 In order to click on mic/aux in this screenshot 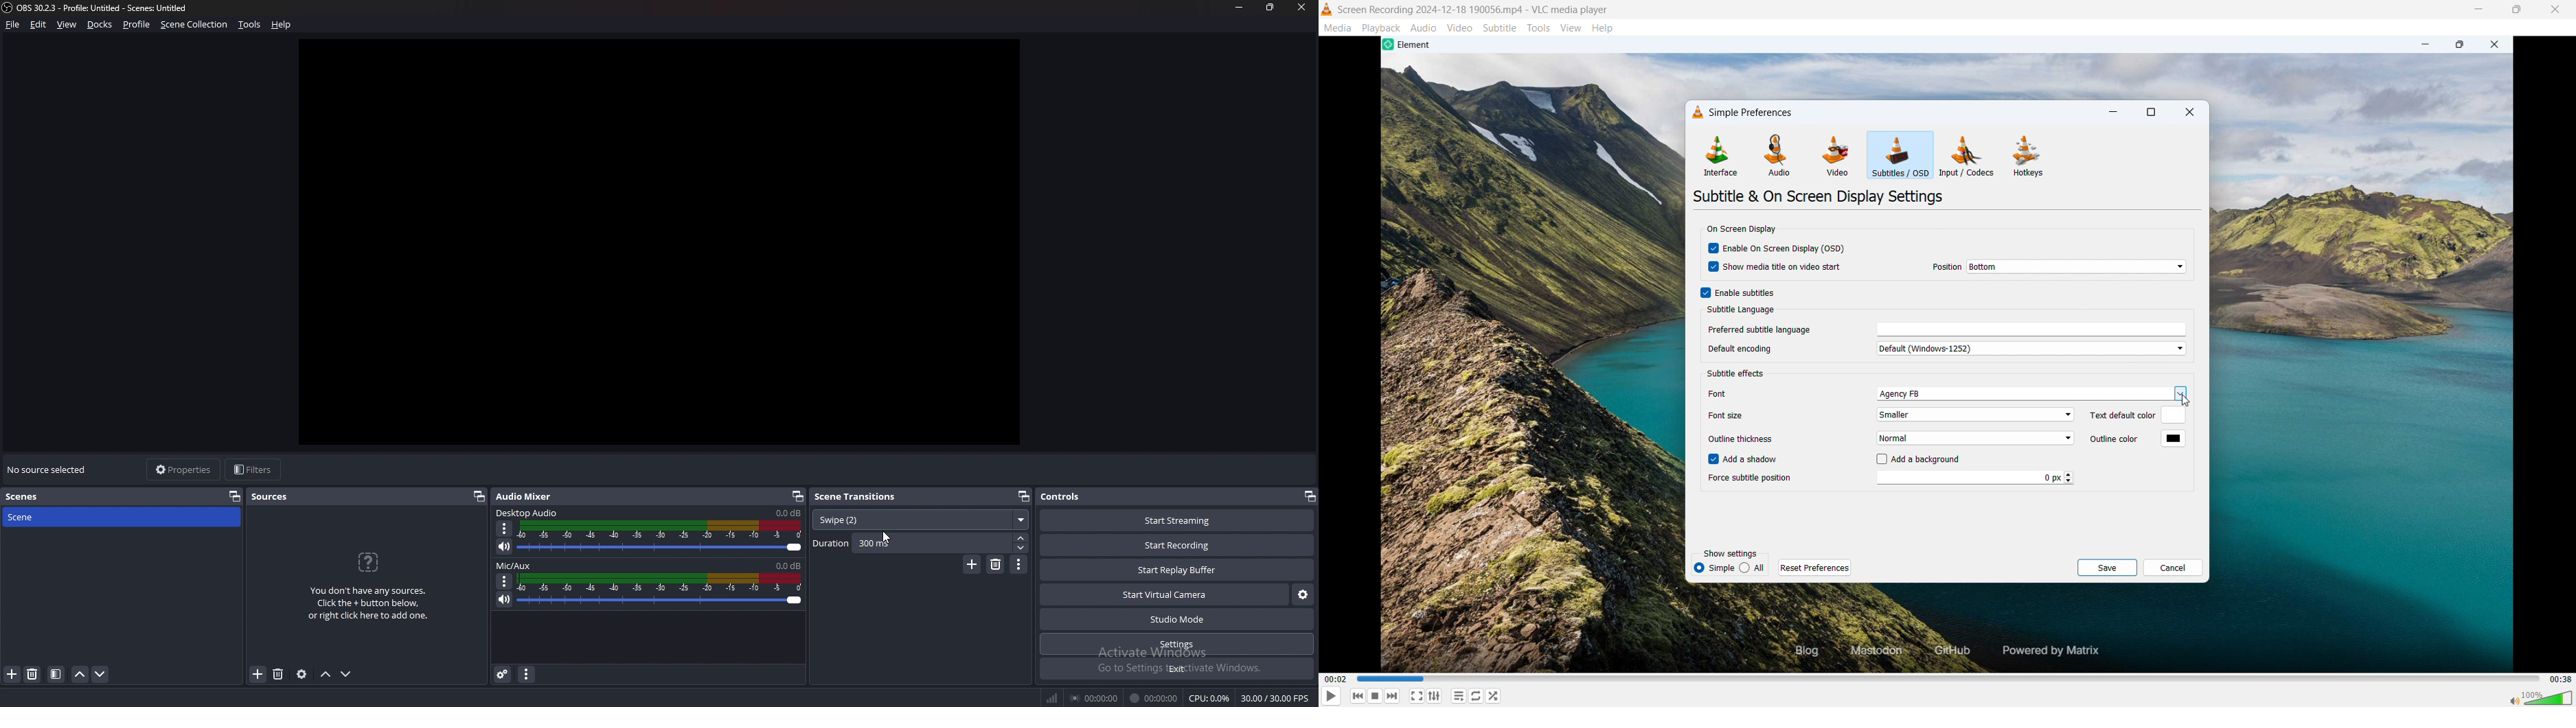, I will do `click(514, 566)`.